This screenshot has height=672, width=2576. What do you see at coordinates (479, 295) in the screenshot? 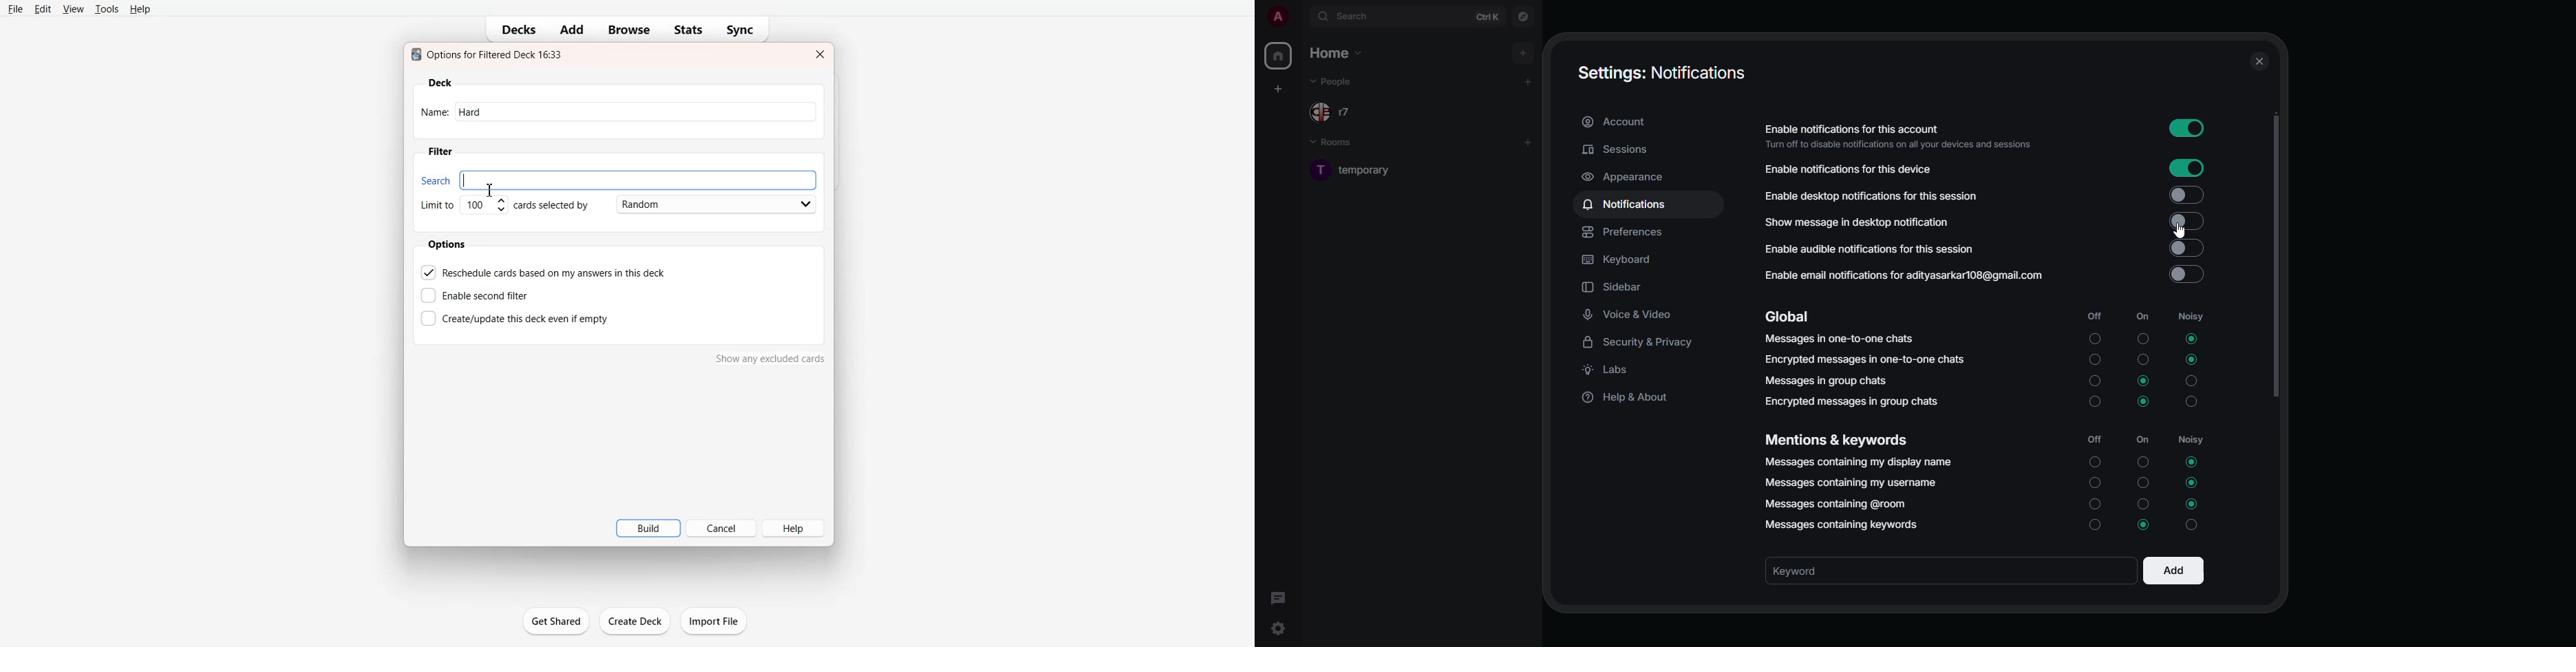
I see `Enable second filter` at bounding box center [479, 295].